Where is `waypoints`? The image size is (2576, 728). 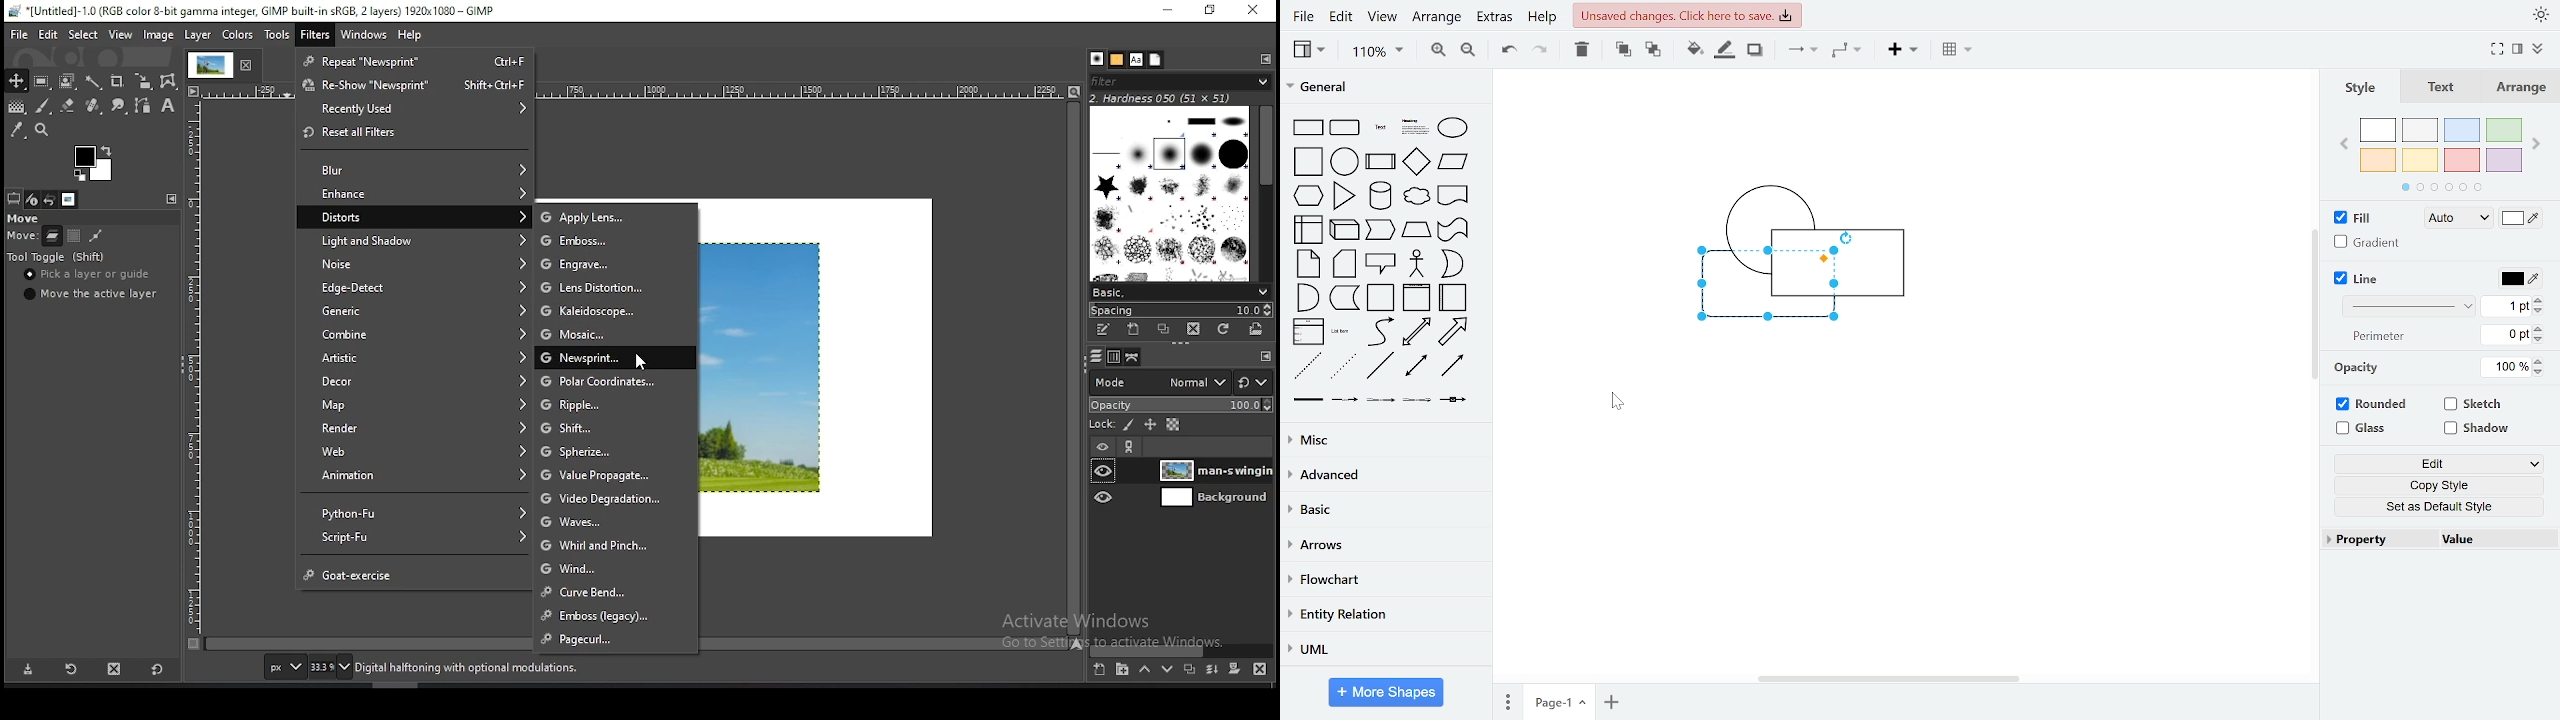 waypoints is located at coordinates (1848, 52).